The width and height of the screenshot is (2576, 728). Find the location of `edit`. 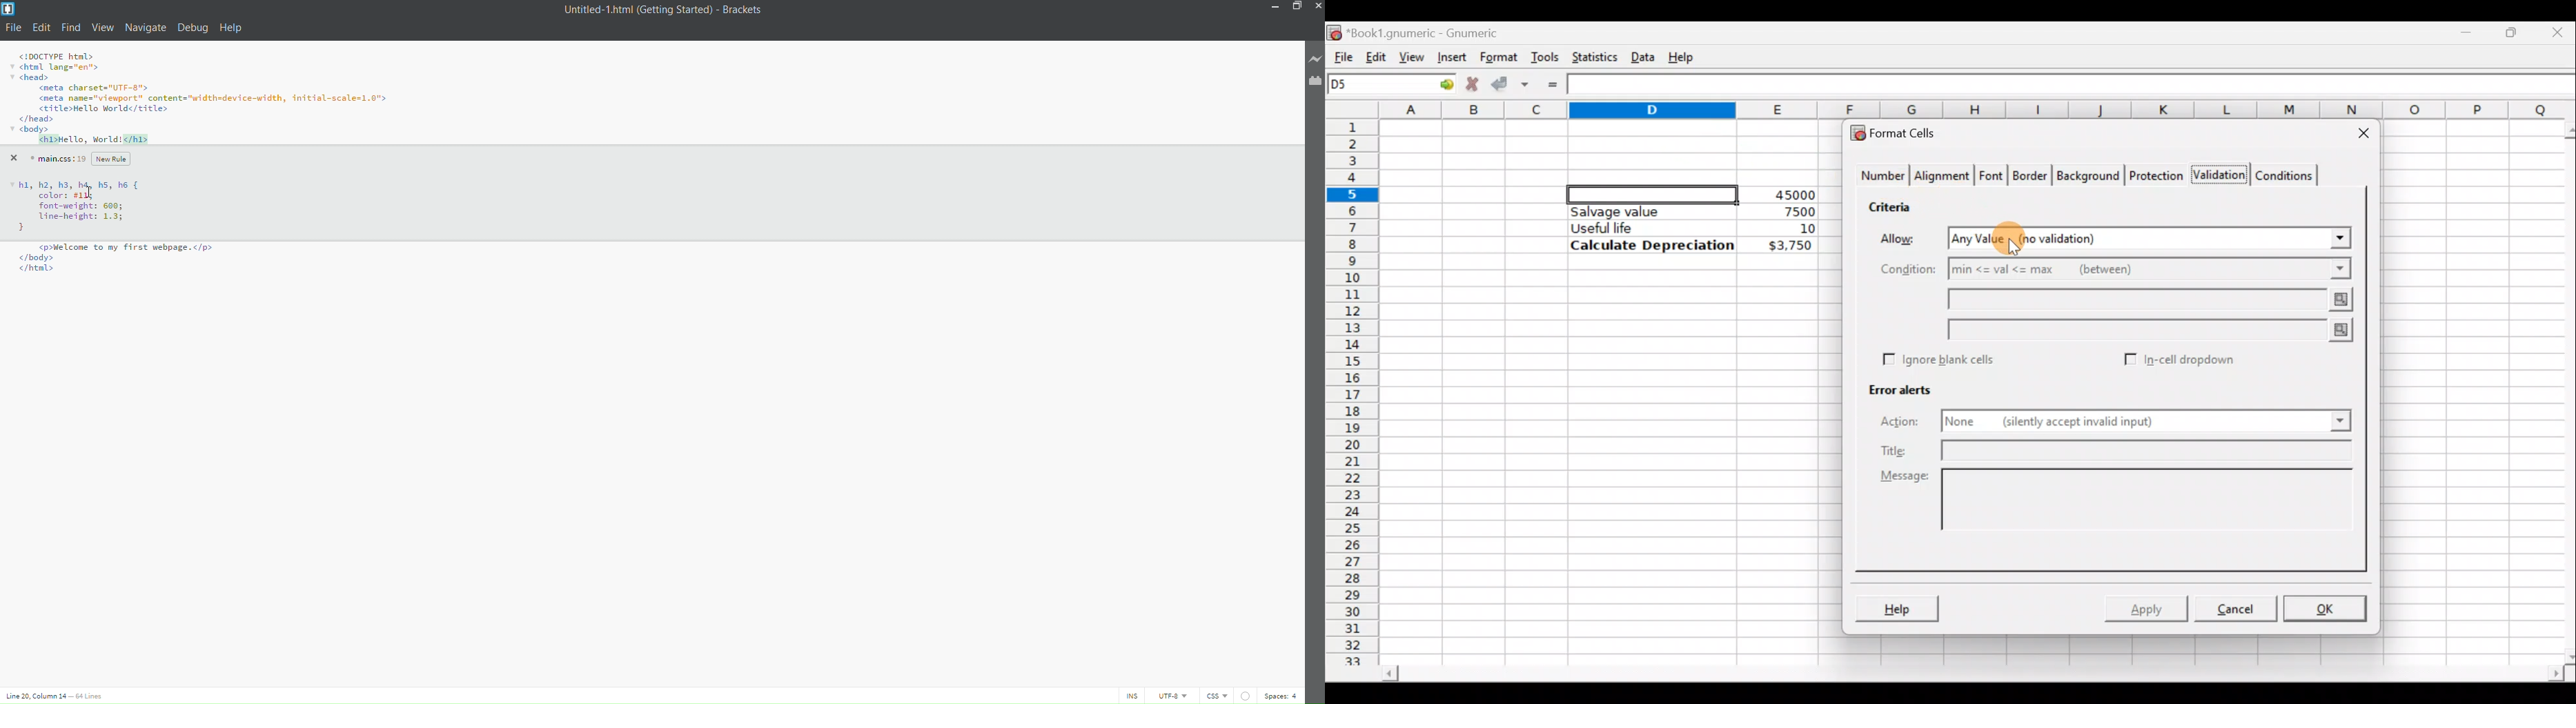

edit is located at coordinates (43, 27).